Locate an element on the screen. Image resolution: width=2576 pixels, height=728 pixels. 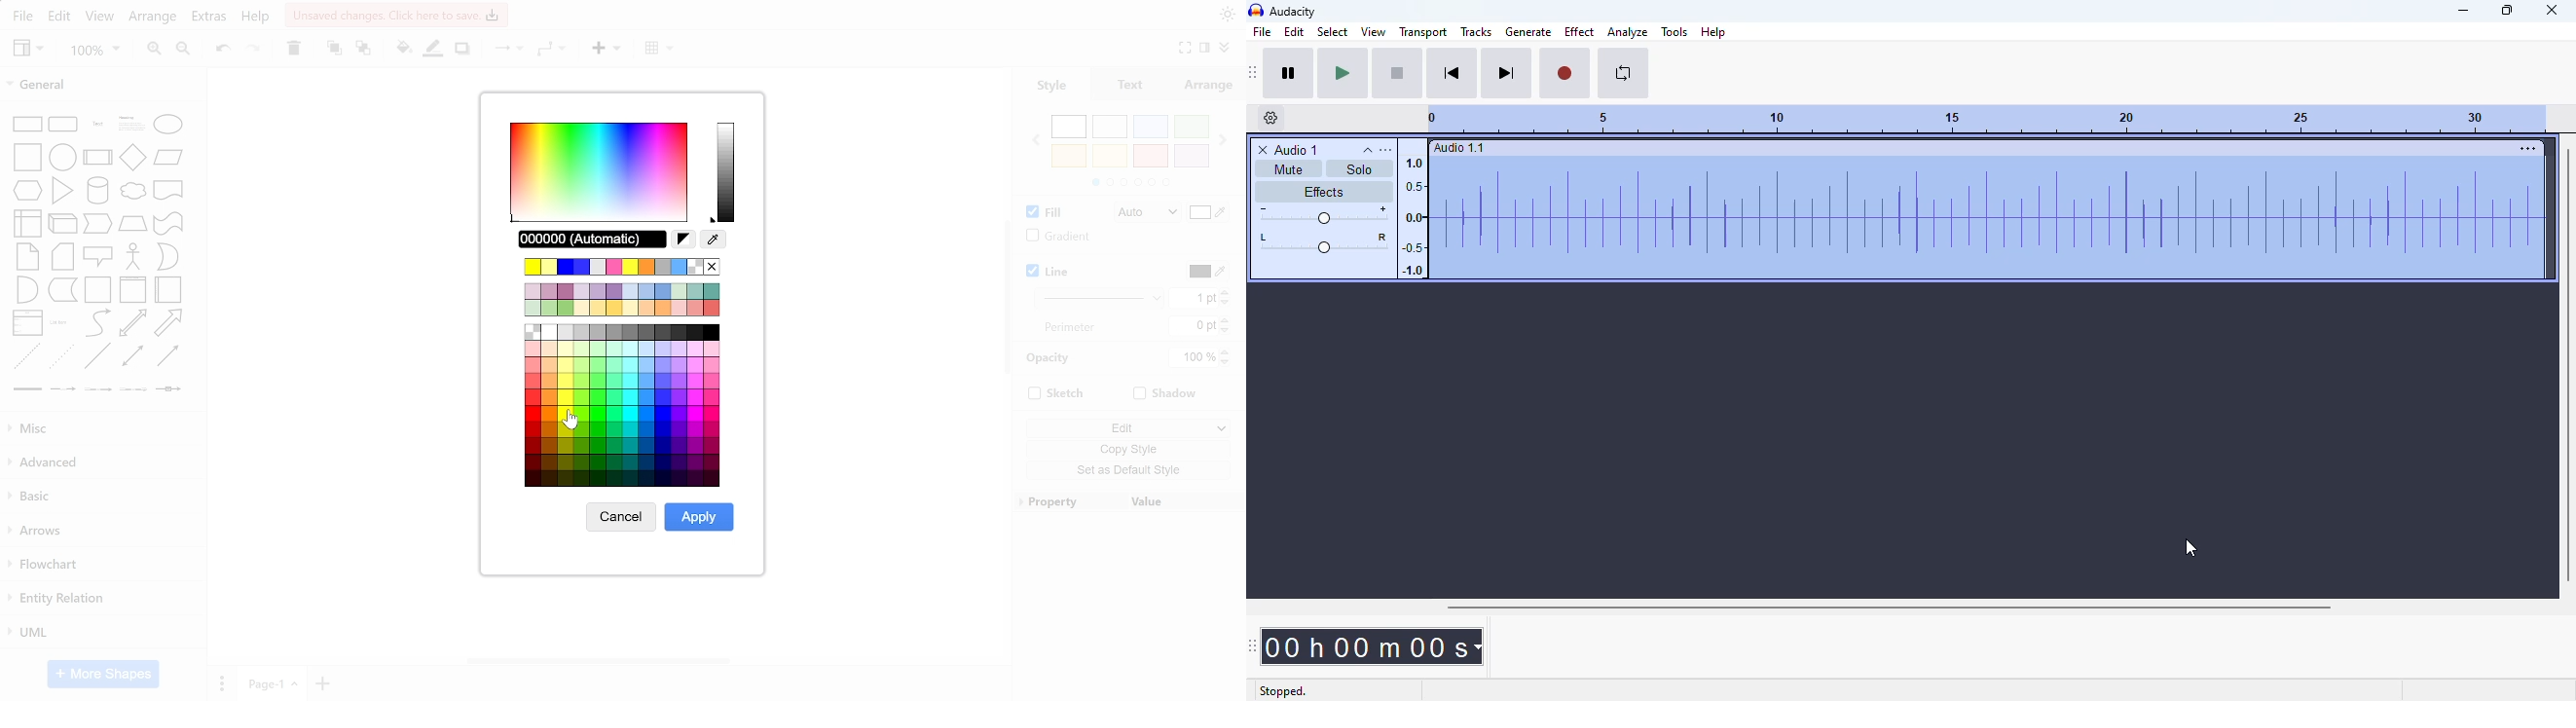
file is located at coordinates (1262, 30).